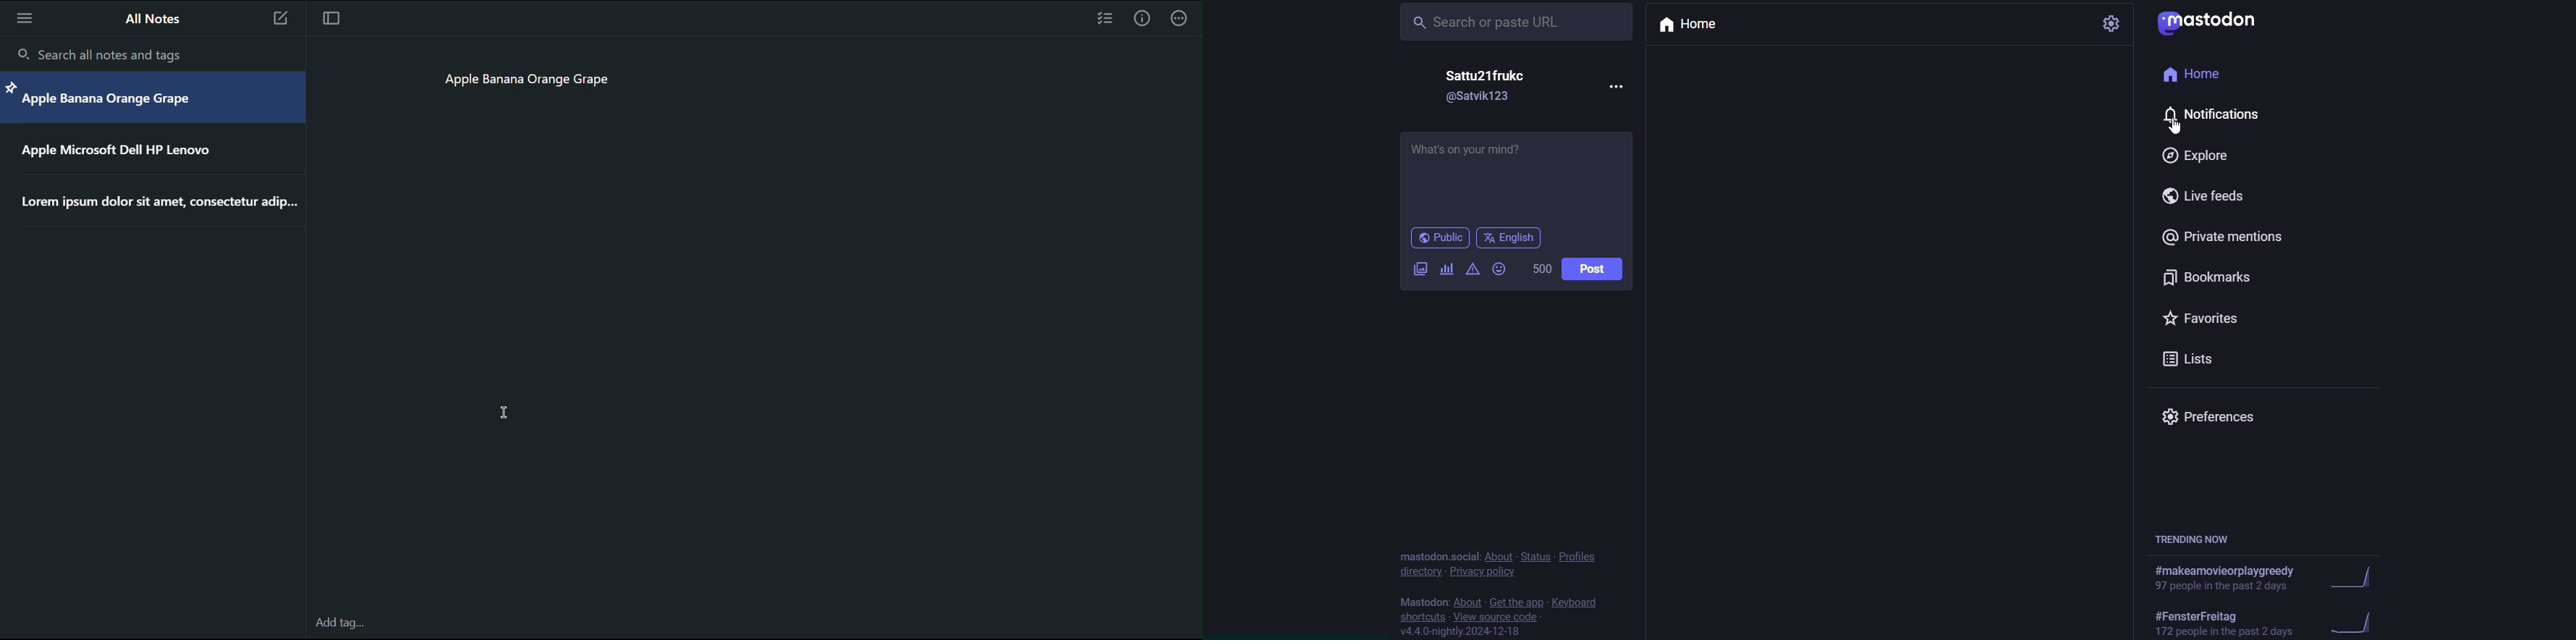 The image size is (2576, 644). I want to click on v4.4.0-nightly.2024-12-18, so click(1464, 632).